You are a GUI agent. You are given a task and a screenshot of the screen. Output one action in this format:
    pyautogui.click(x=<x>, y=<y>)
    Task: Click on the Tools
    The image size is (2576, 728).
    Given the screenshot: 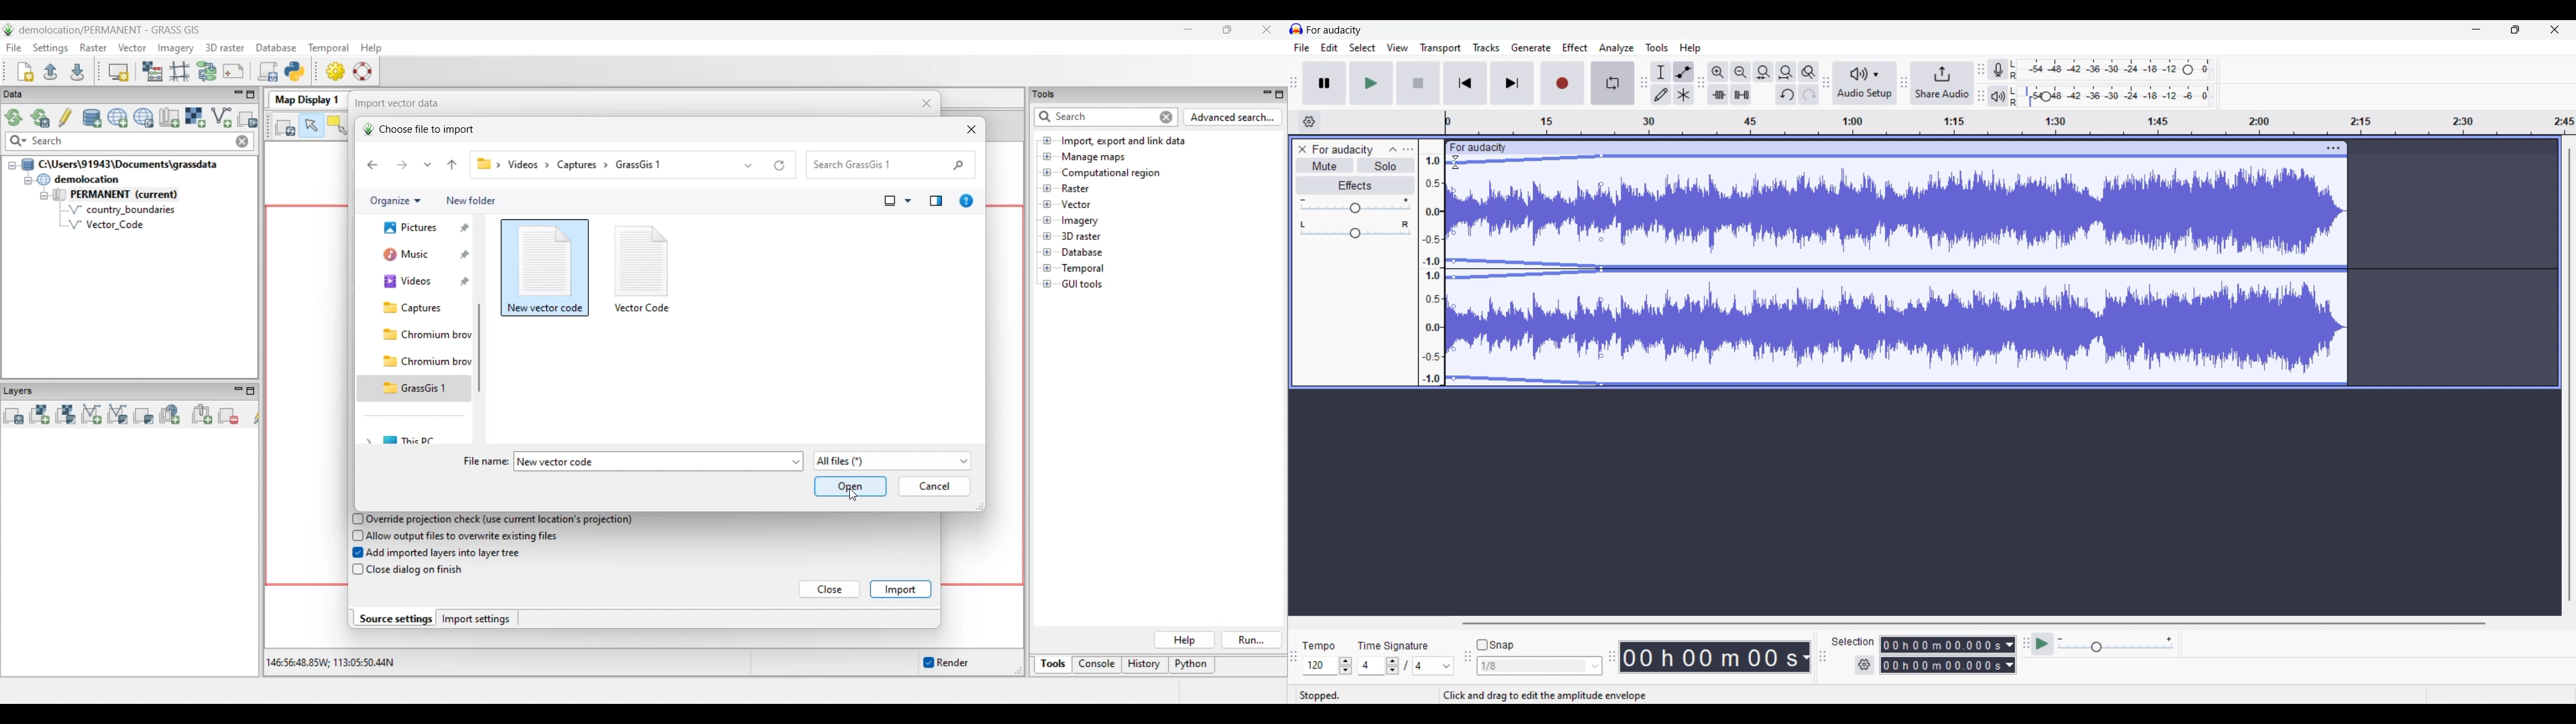 What is the action you would take?
    pyautogui.click(x=1656, y=48)
    